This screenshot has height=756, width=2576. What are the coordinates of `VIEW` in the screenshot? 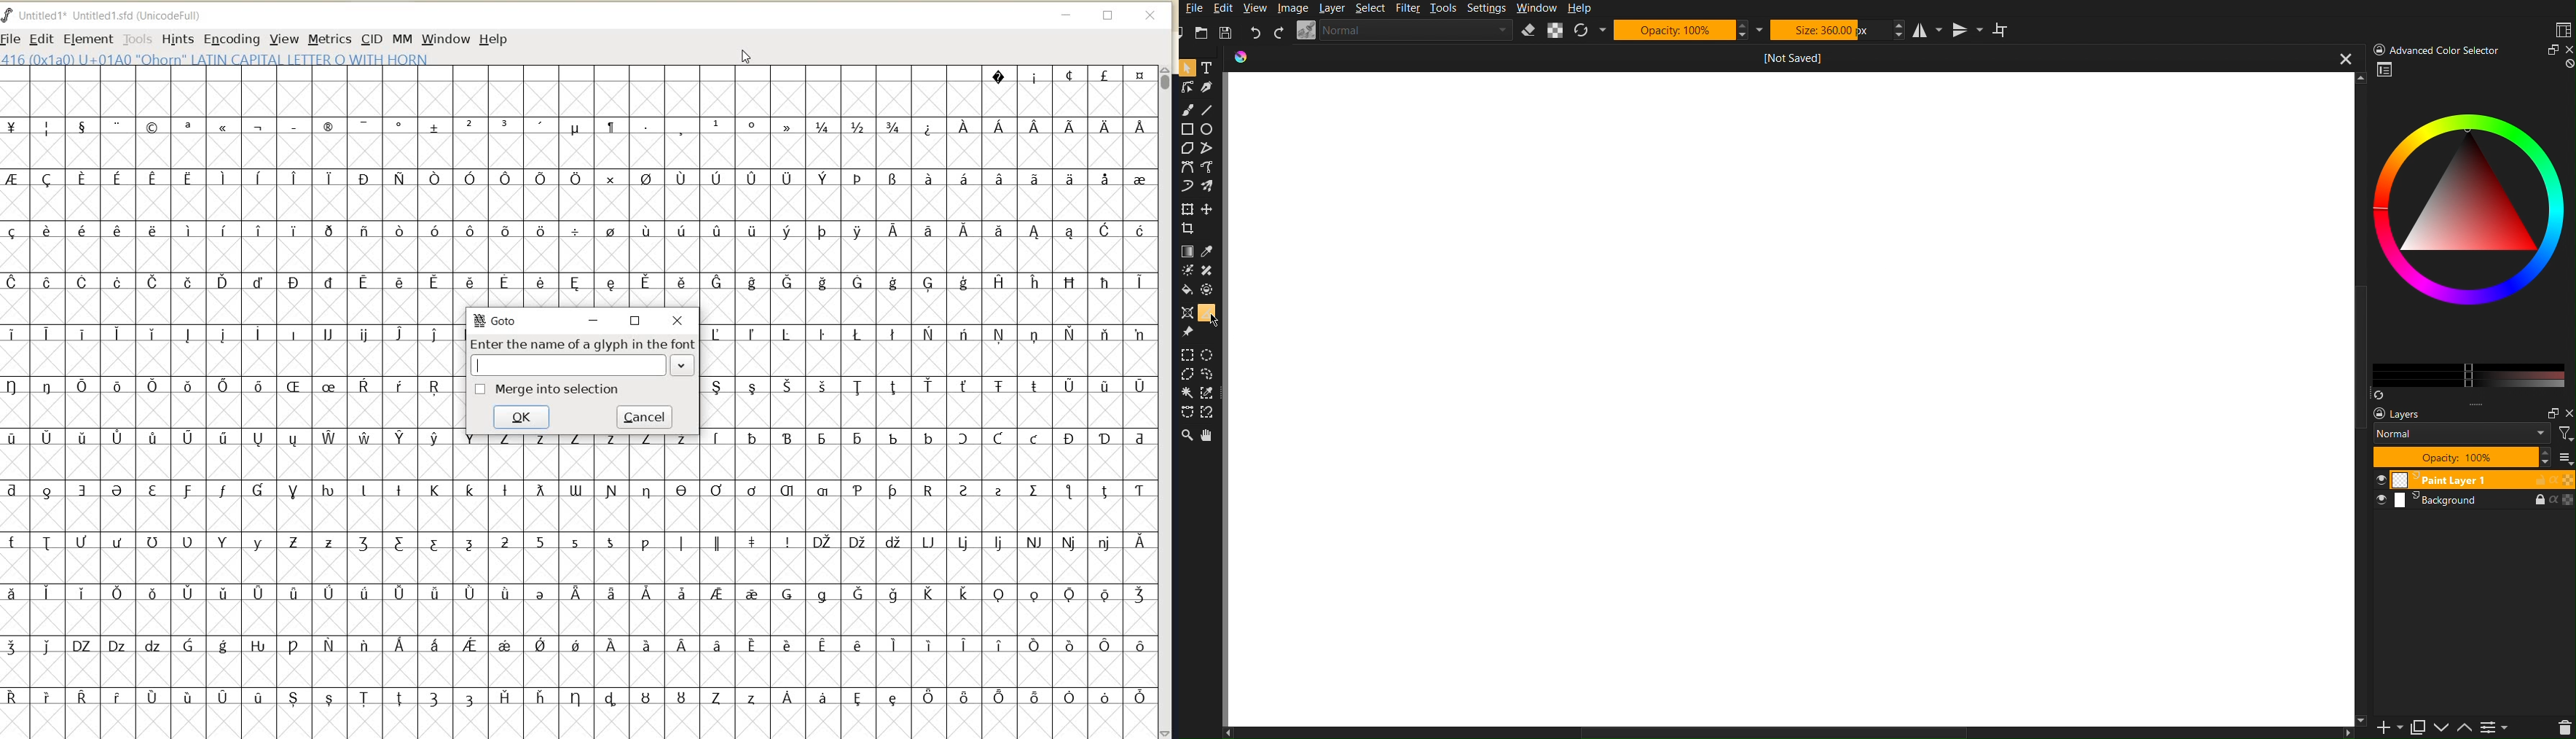 It's located at (285, 39).